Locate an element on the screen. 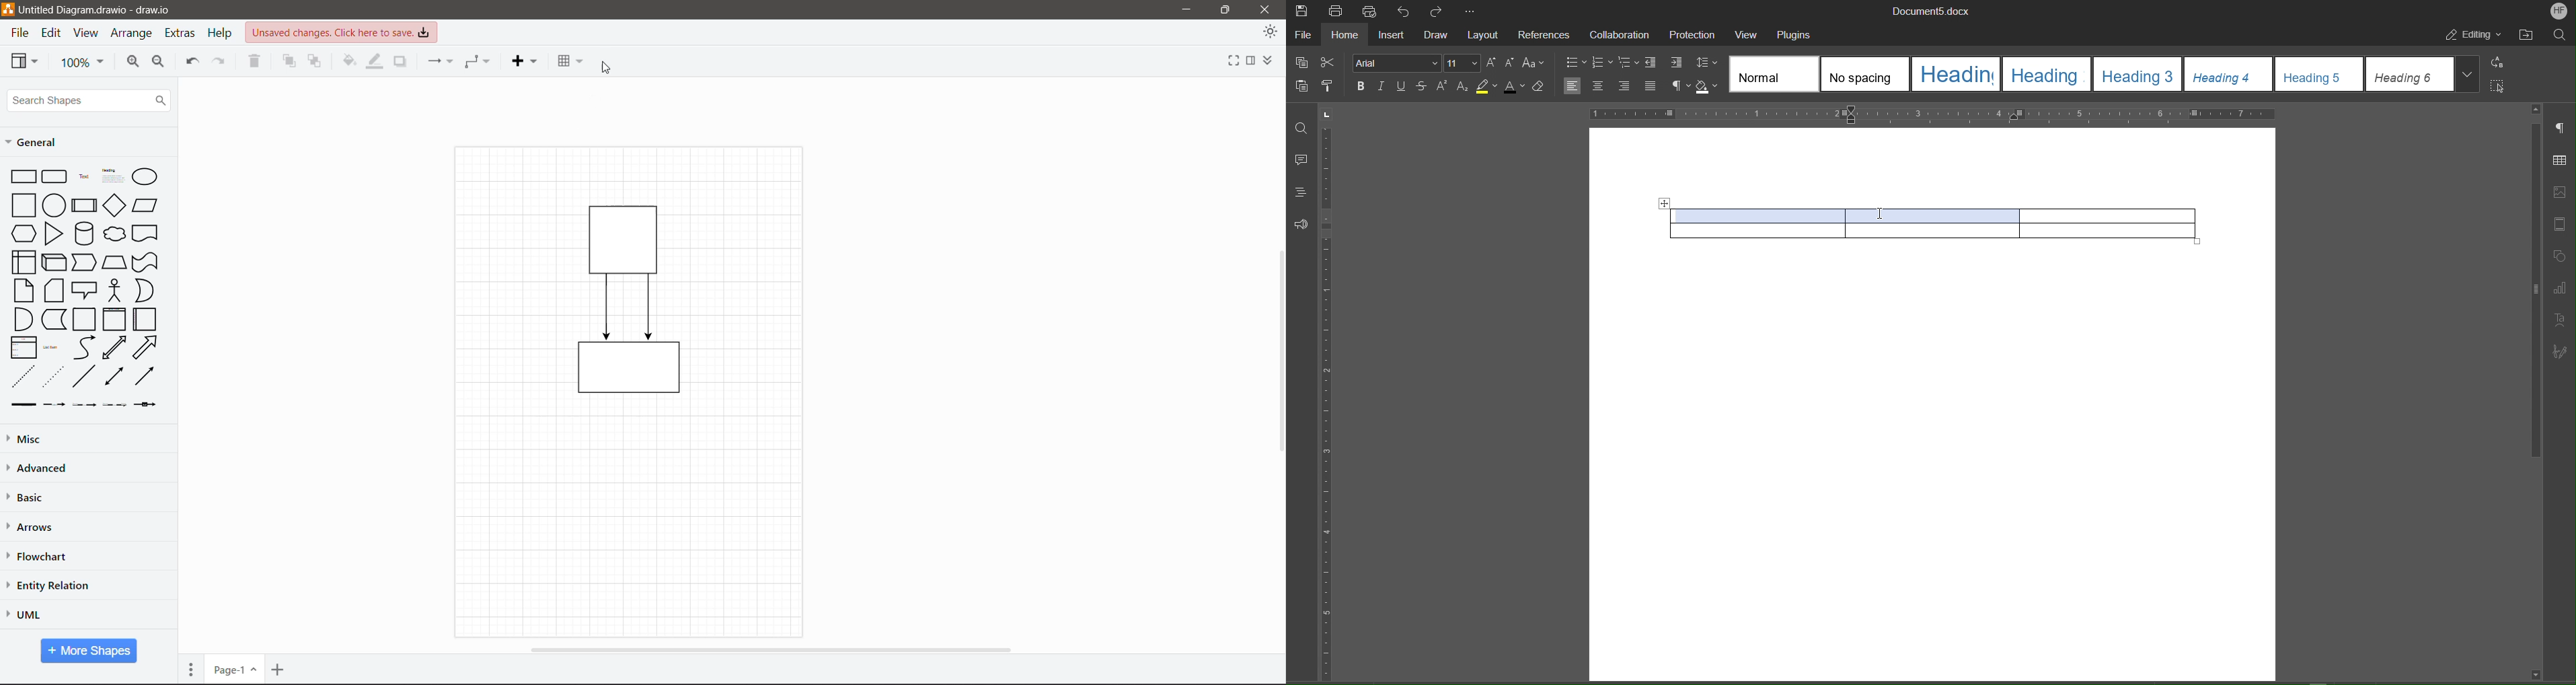  Shadow is located at coordinates (1709, 87).